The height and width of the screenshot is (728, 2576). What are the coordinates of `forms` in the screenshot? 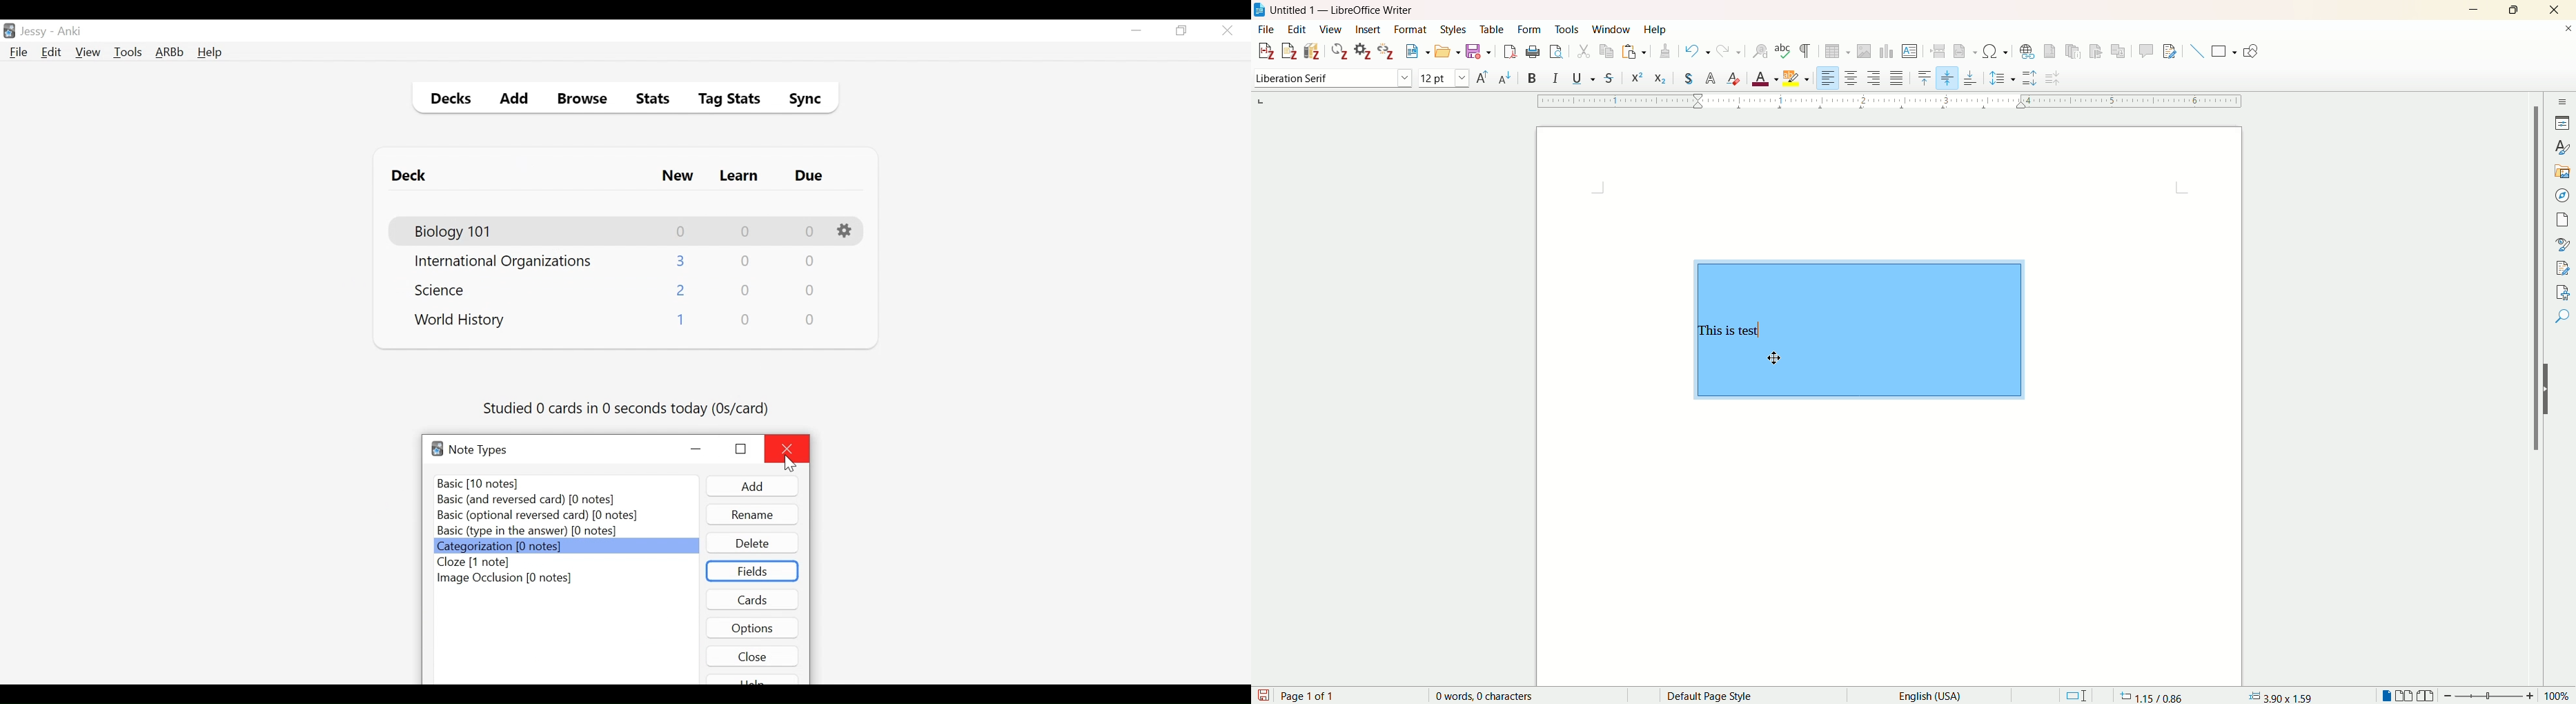 It's located at (1531, 28).